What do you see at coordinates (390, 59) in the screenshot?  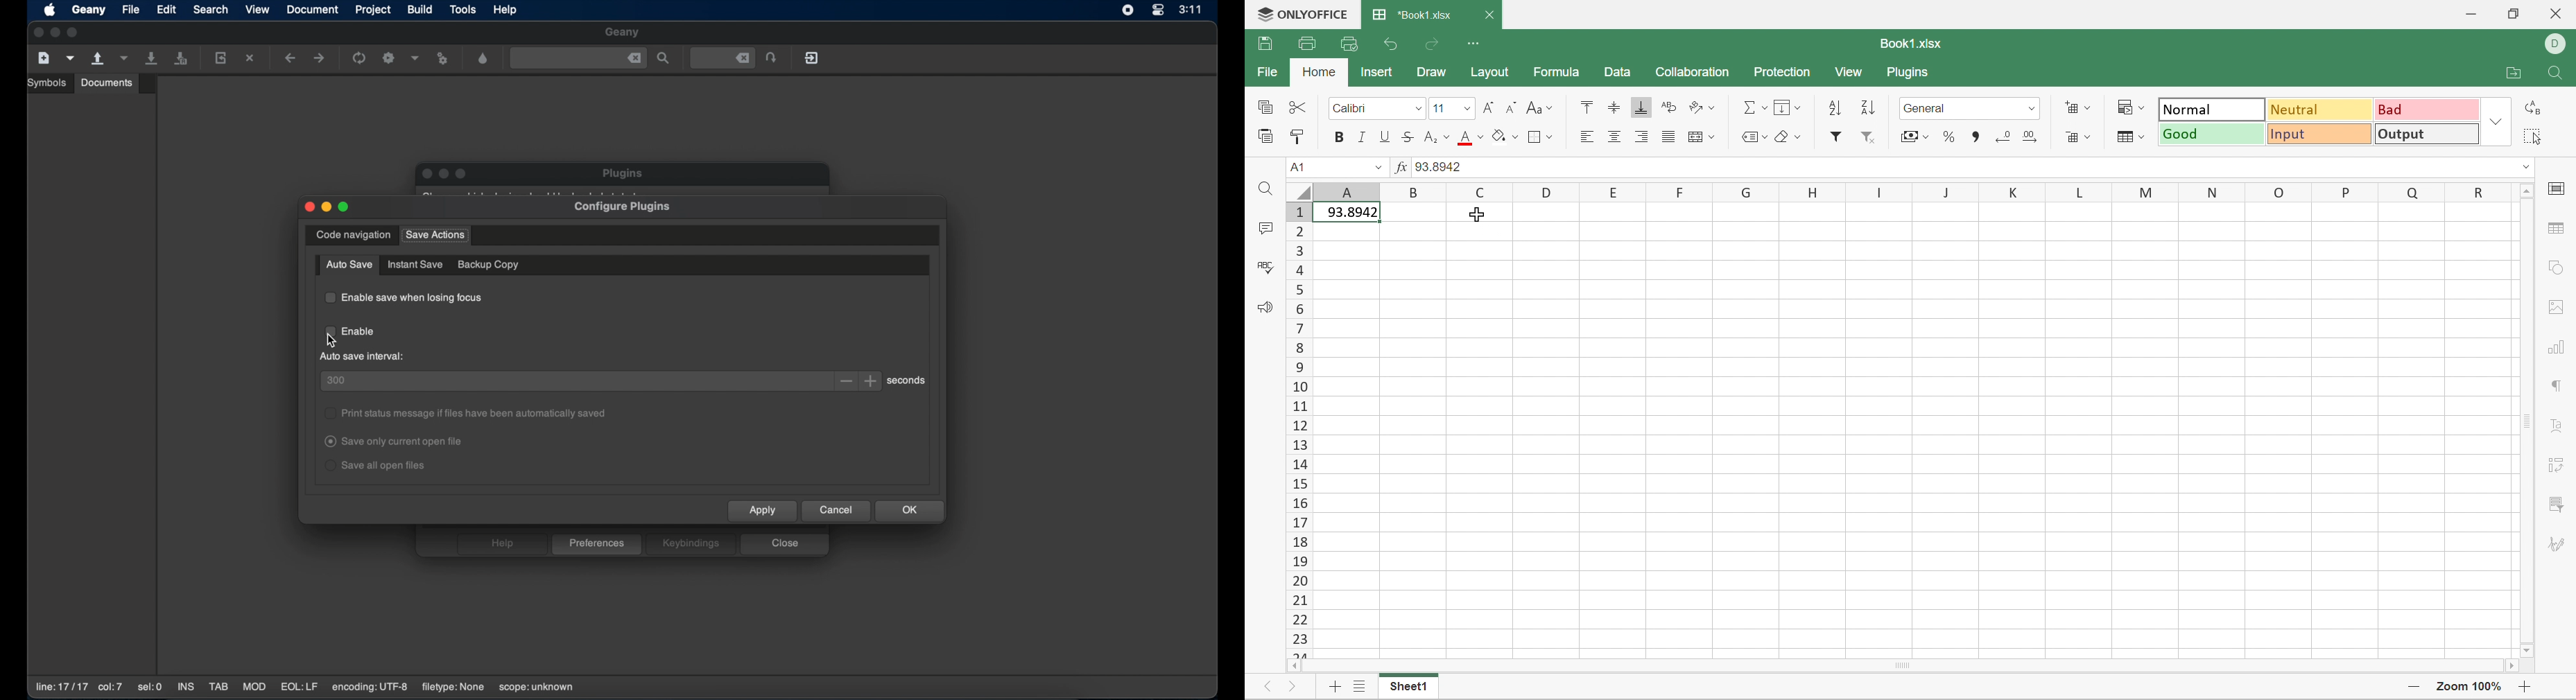 I see `build the current file` at bounding box center [390, 59].